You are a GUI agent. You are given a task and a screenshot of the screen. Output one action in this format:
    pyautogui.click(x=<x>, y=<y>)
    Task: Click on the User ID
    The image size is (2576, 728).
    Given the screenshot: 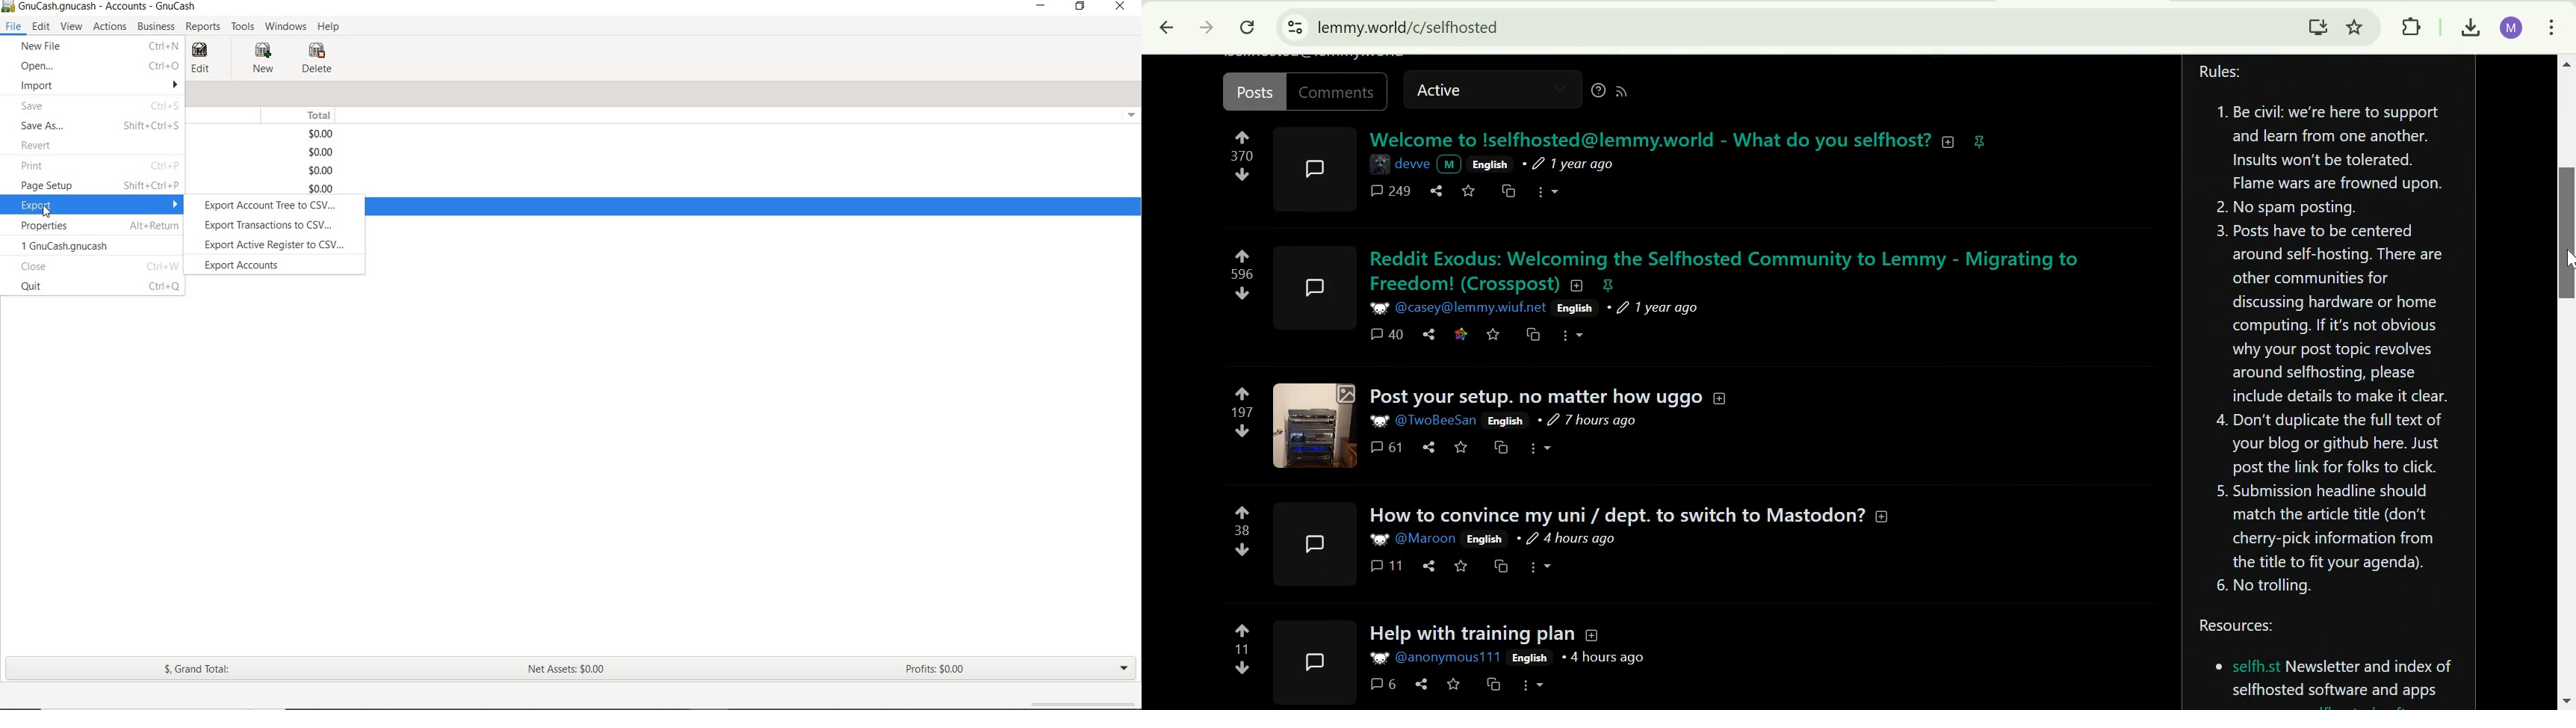 What is the action you would take?
    pyautogui.click(x=1440, y=419)
    